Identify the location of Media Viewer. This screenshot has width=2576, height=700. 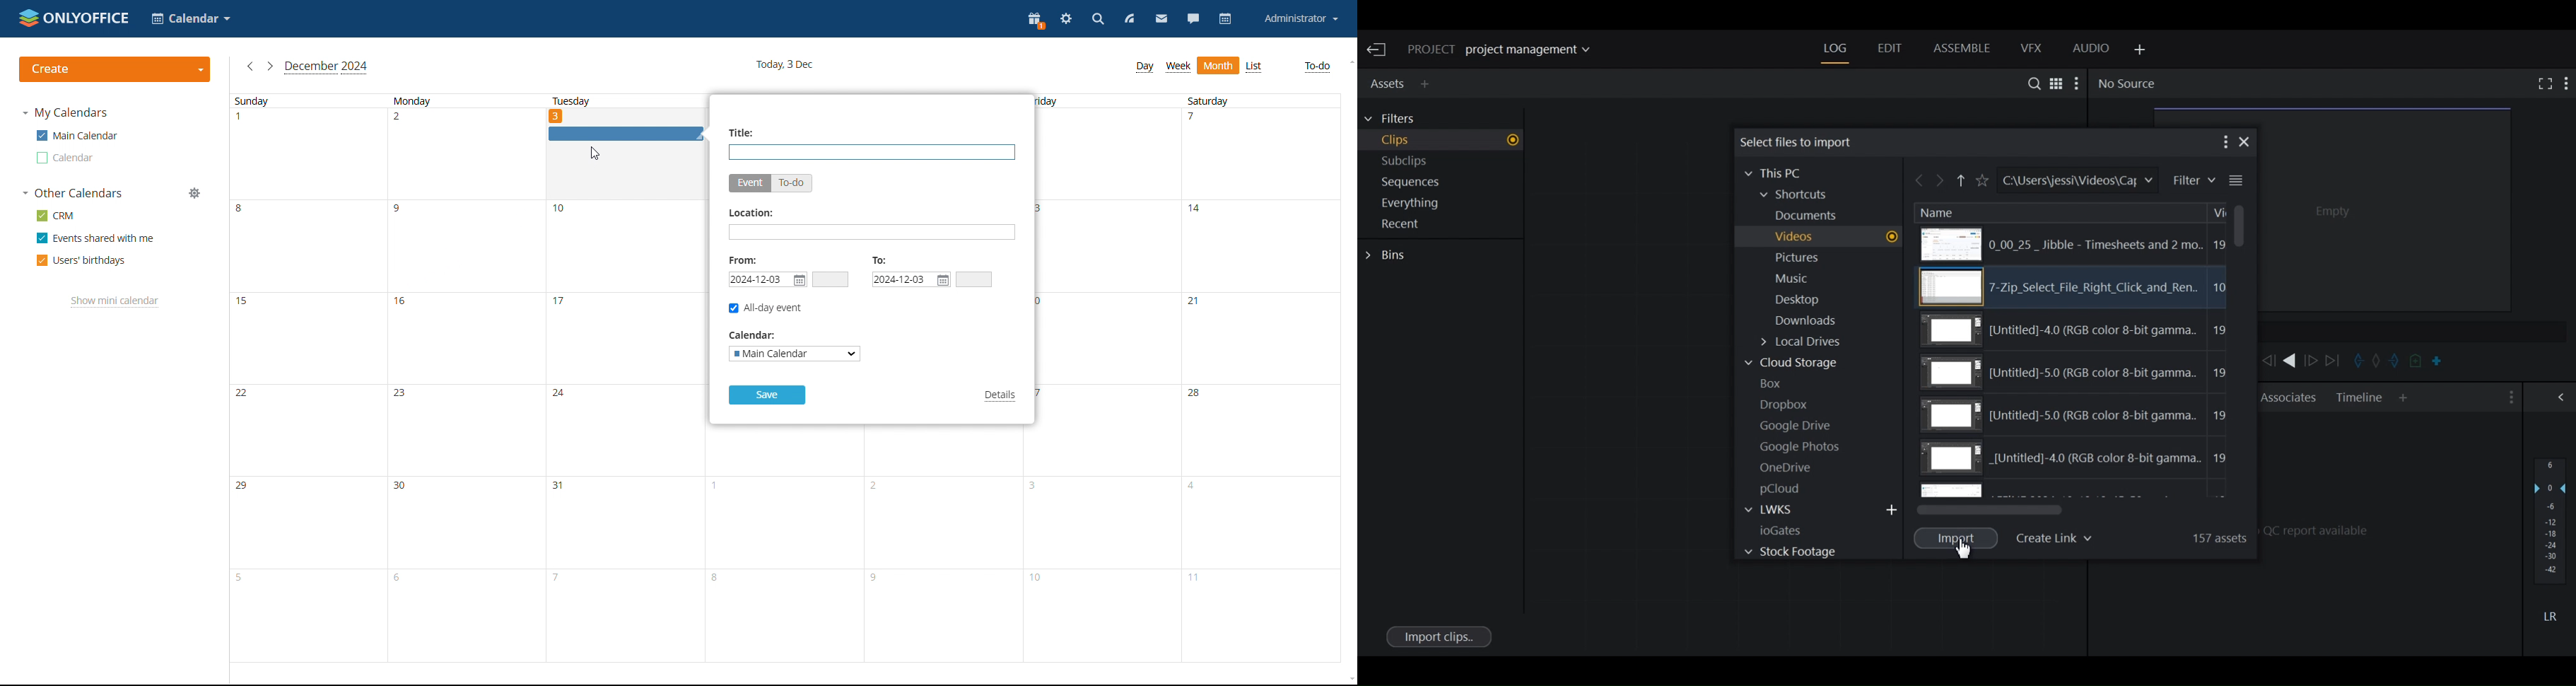
(2387, 208).